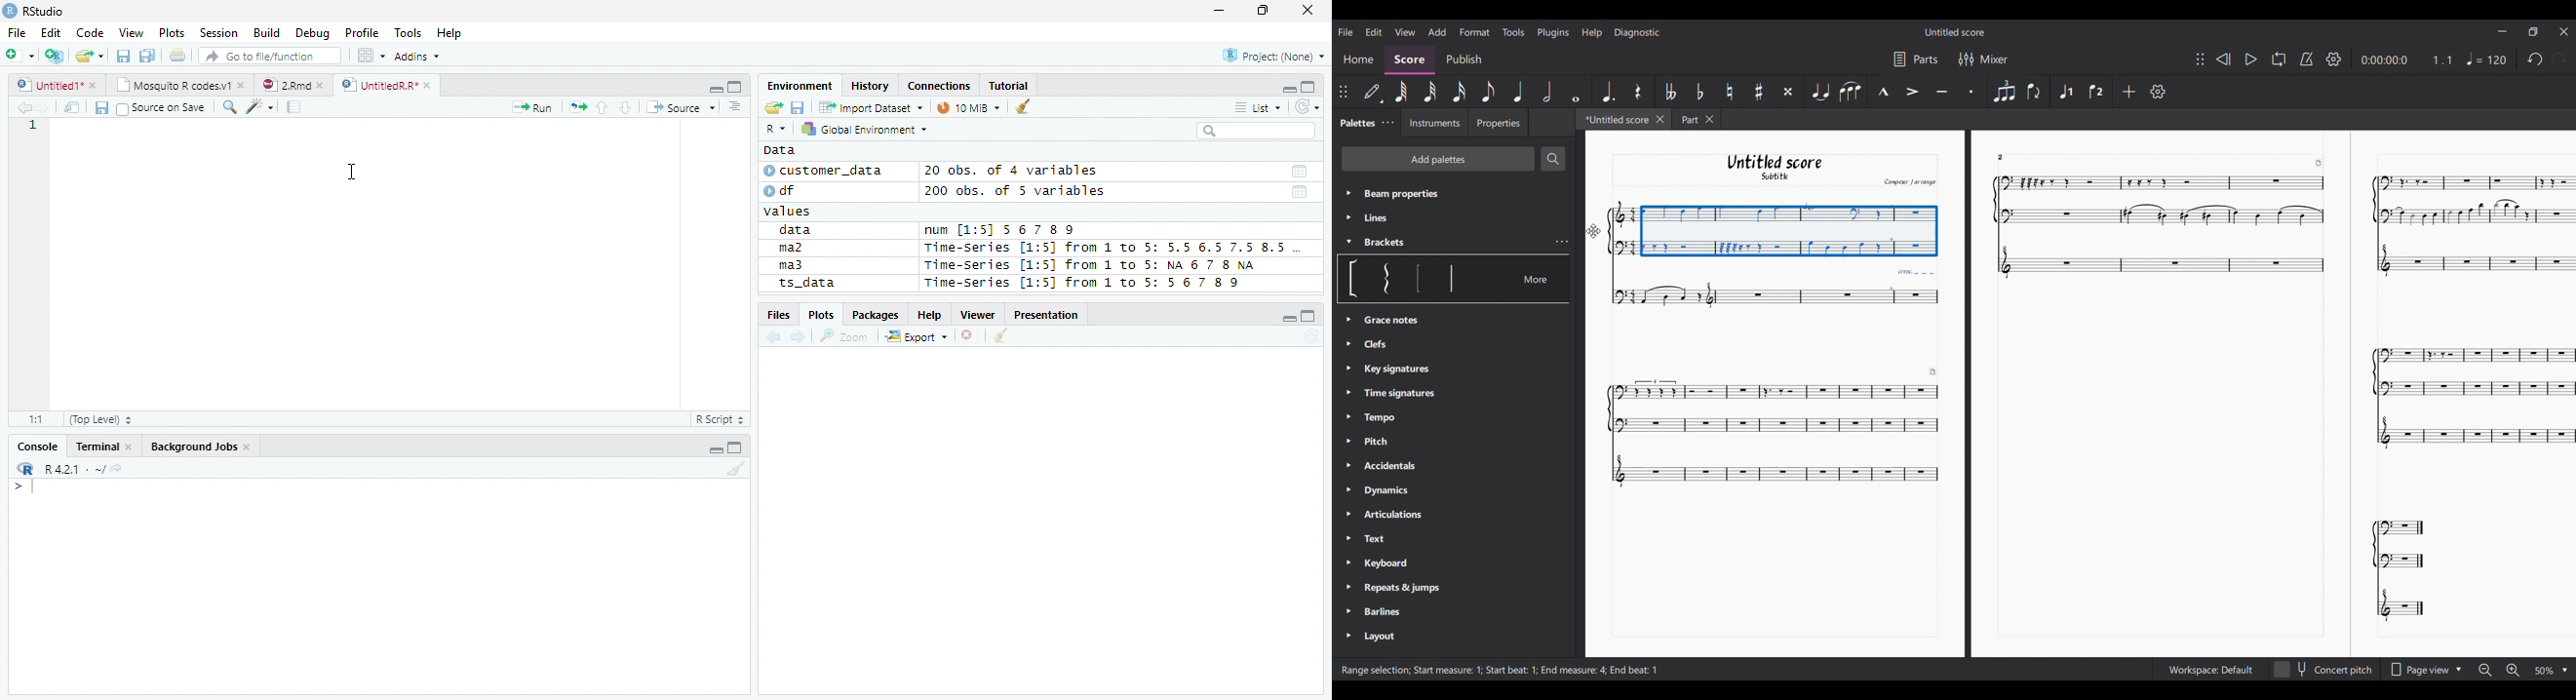 The image size is (2576, 700). What do you see at coordinates (2066, 90) in the screenshot?
I see `Voice 1` at bounding box center [2066, 90].